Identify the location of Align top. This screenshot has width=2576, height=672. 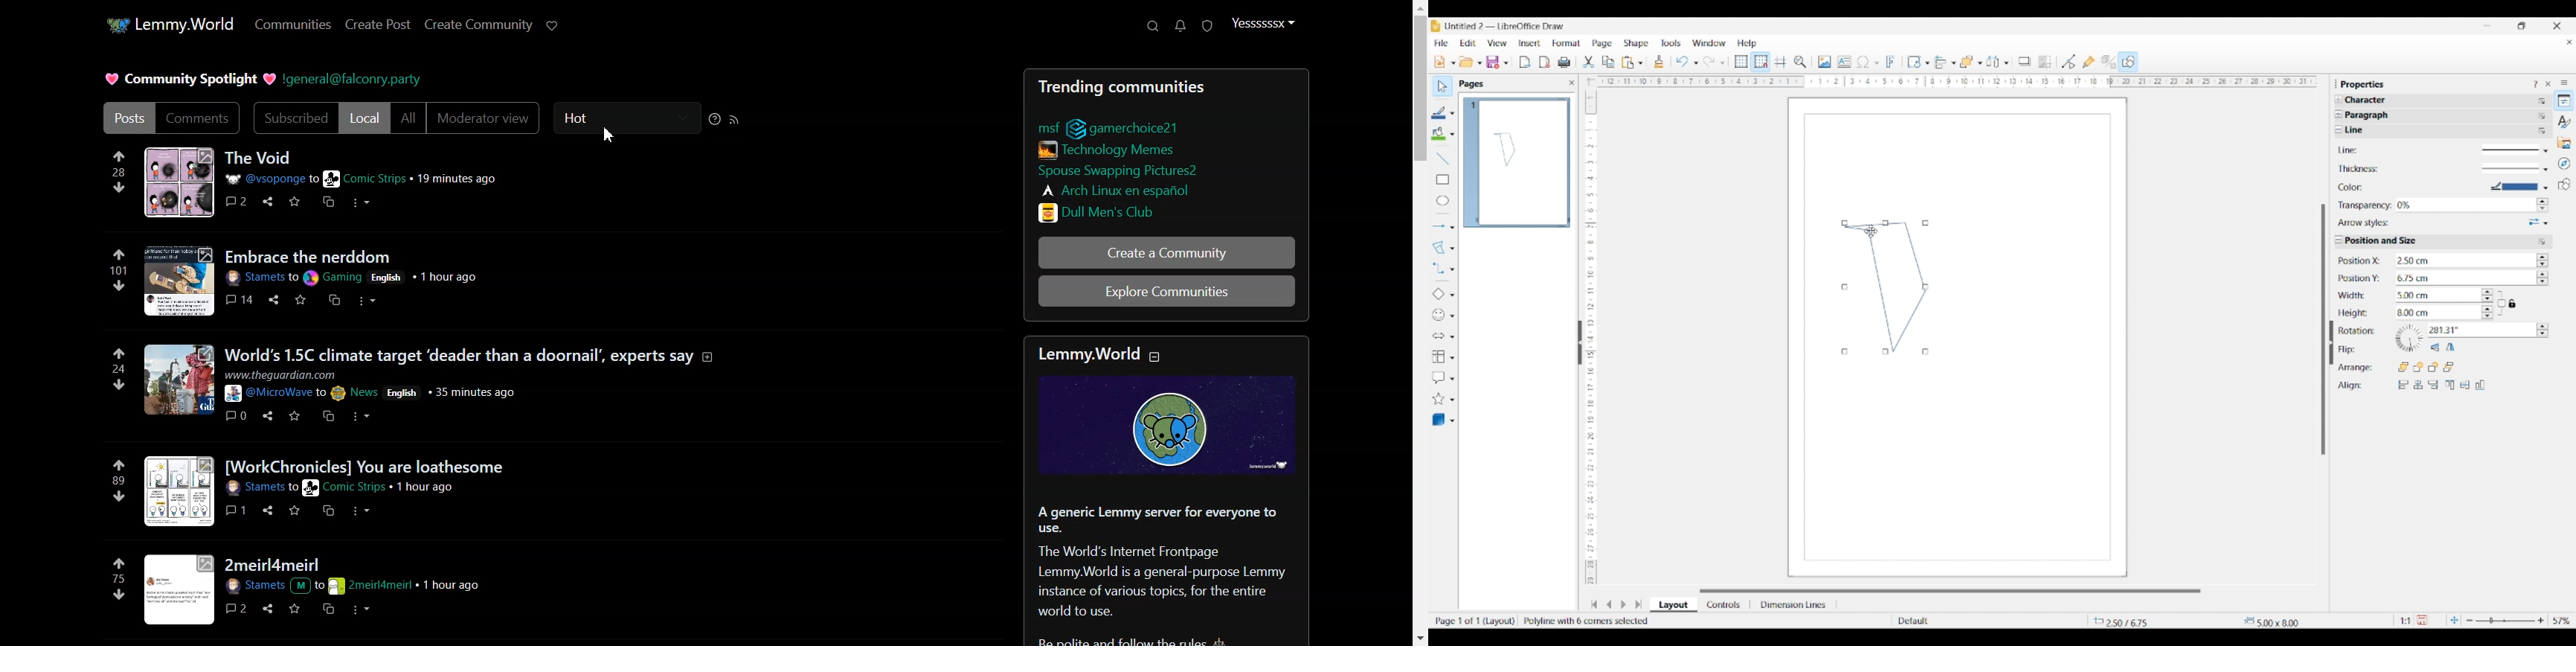
(2450, 385).